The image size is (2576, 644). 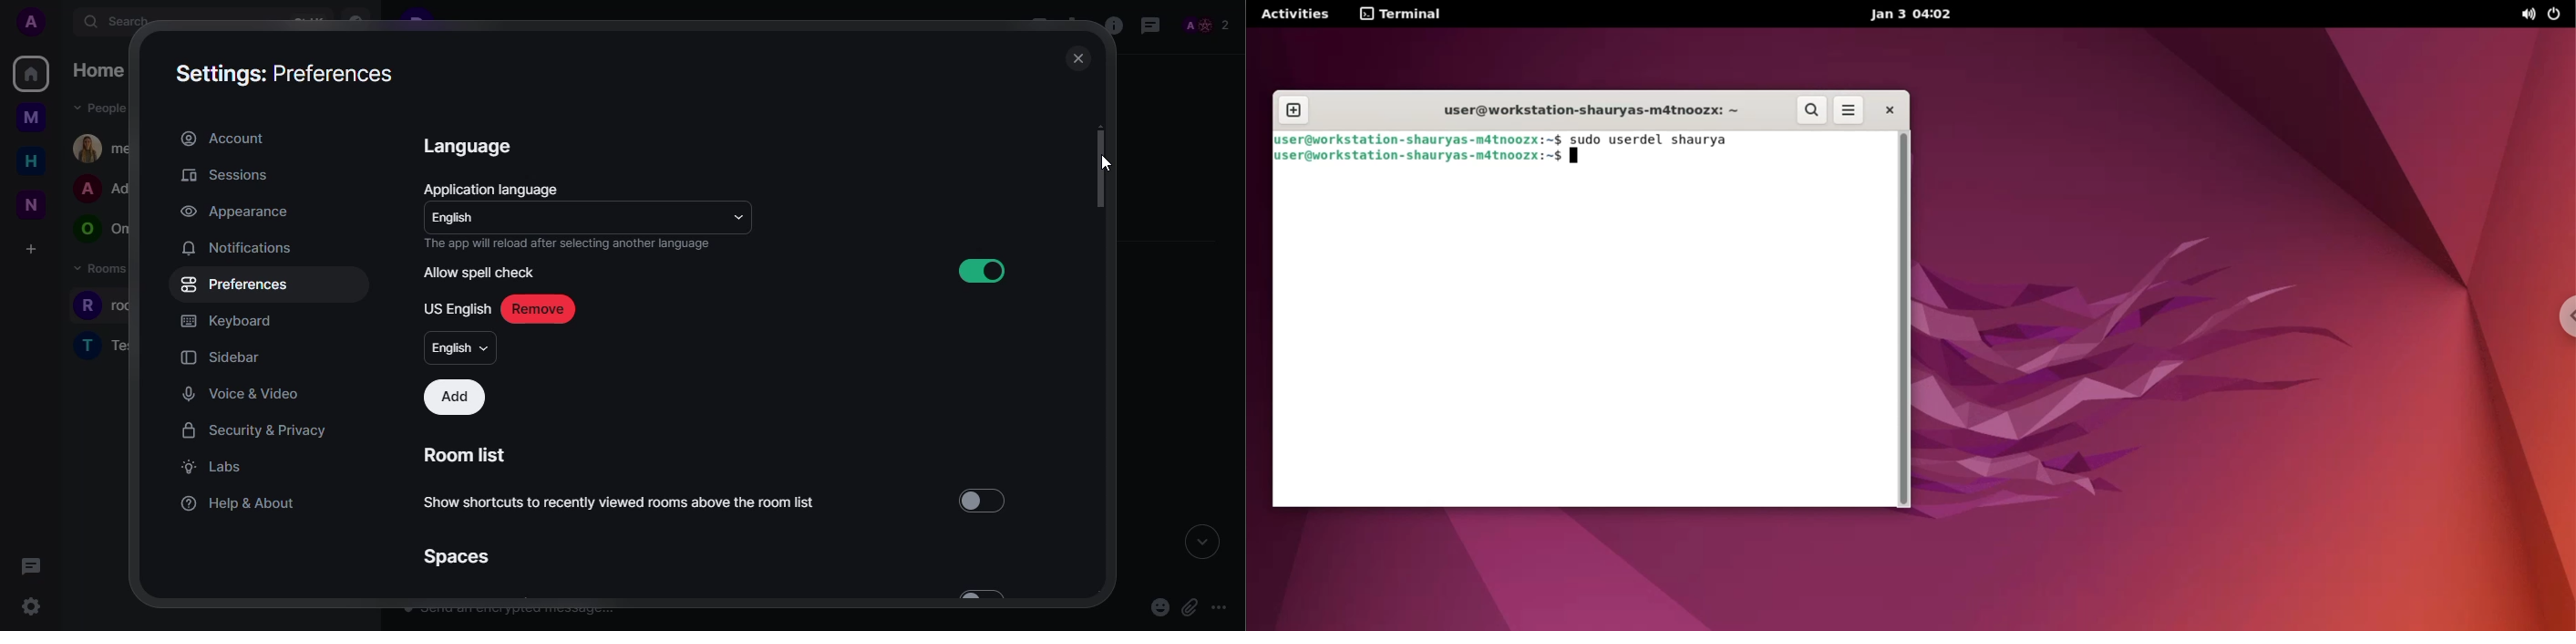 I want to click on home, so click(x=103, y=70).